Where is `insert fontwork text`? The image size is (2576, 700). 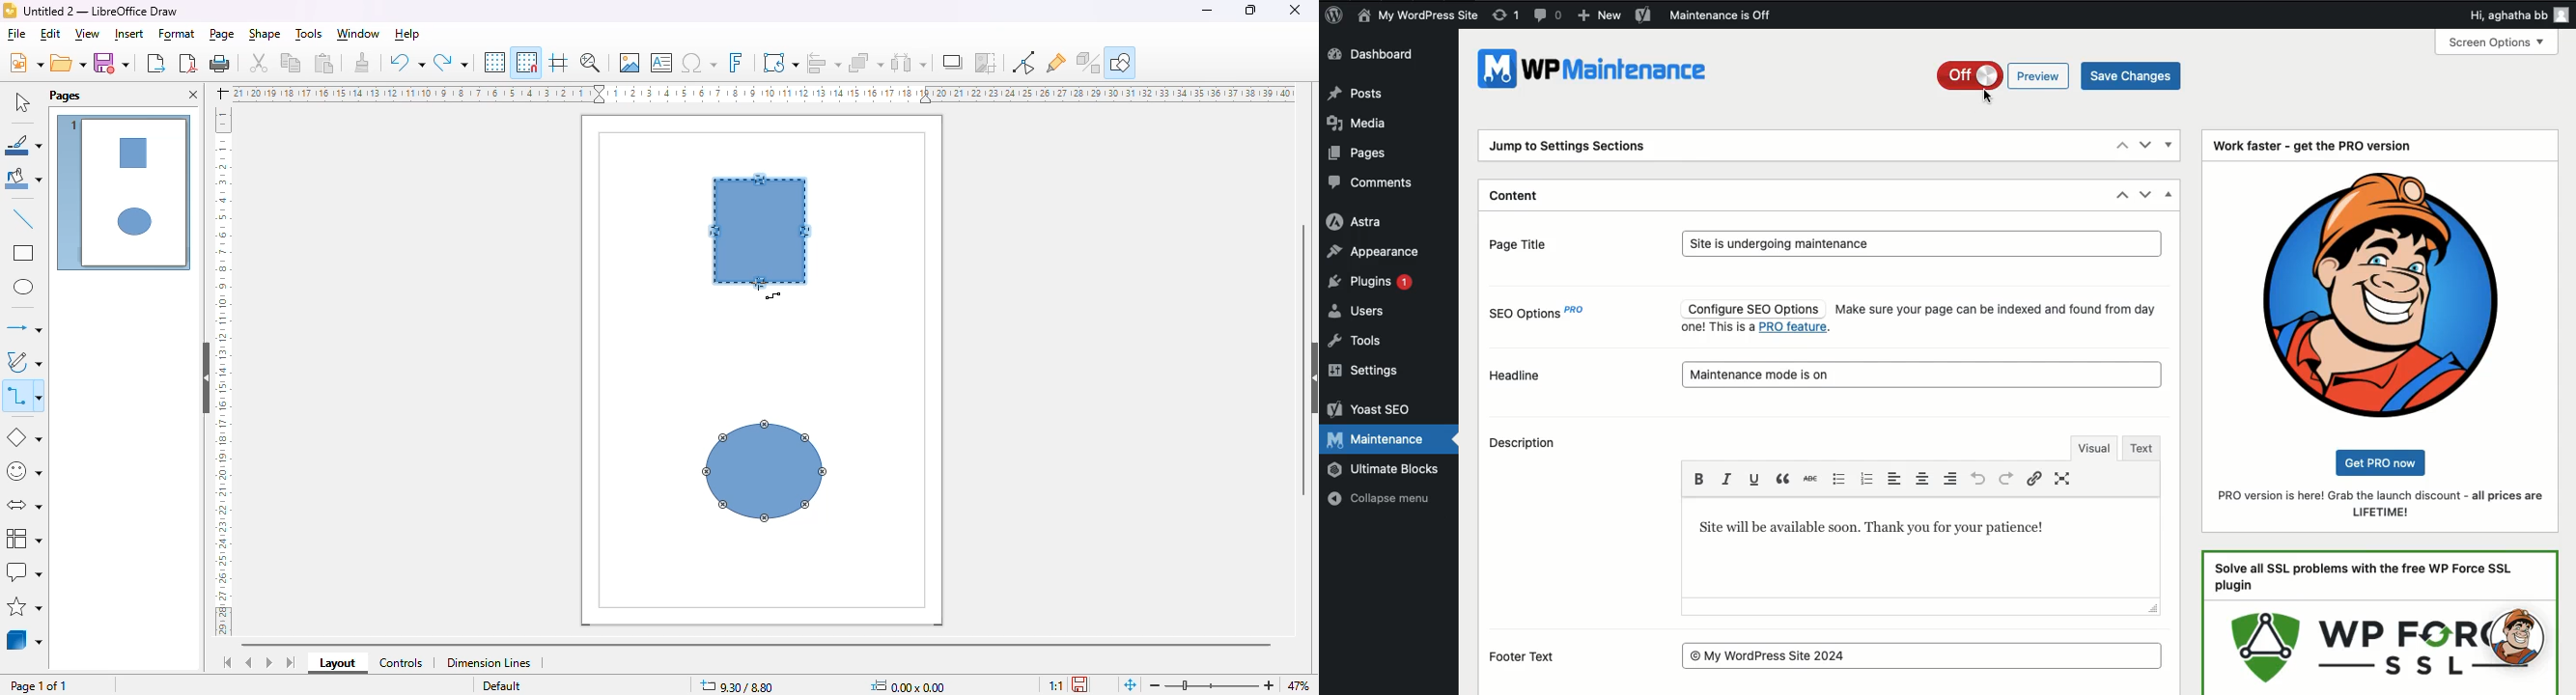
insert fontwork text is located at coordinates (736, 62).